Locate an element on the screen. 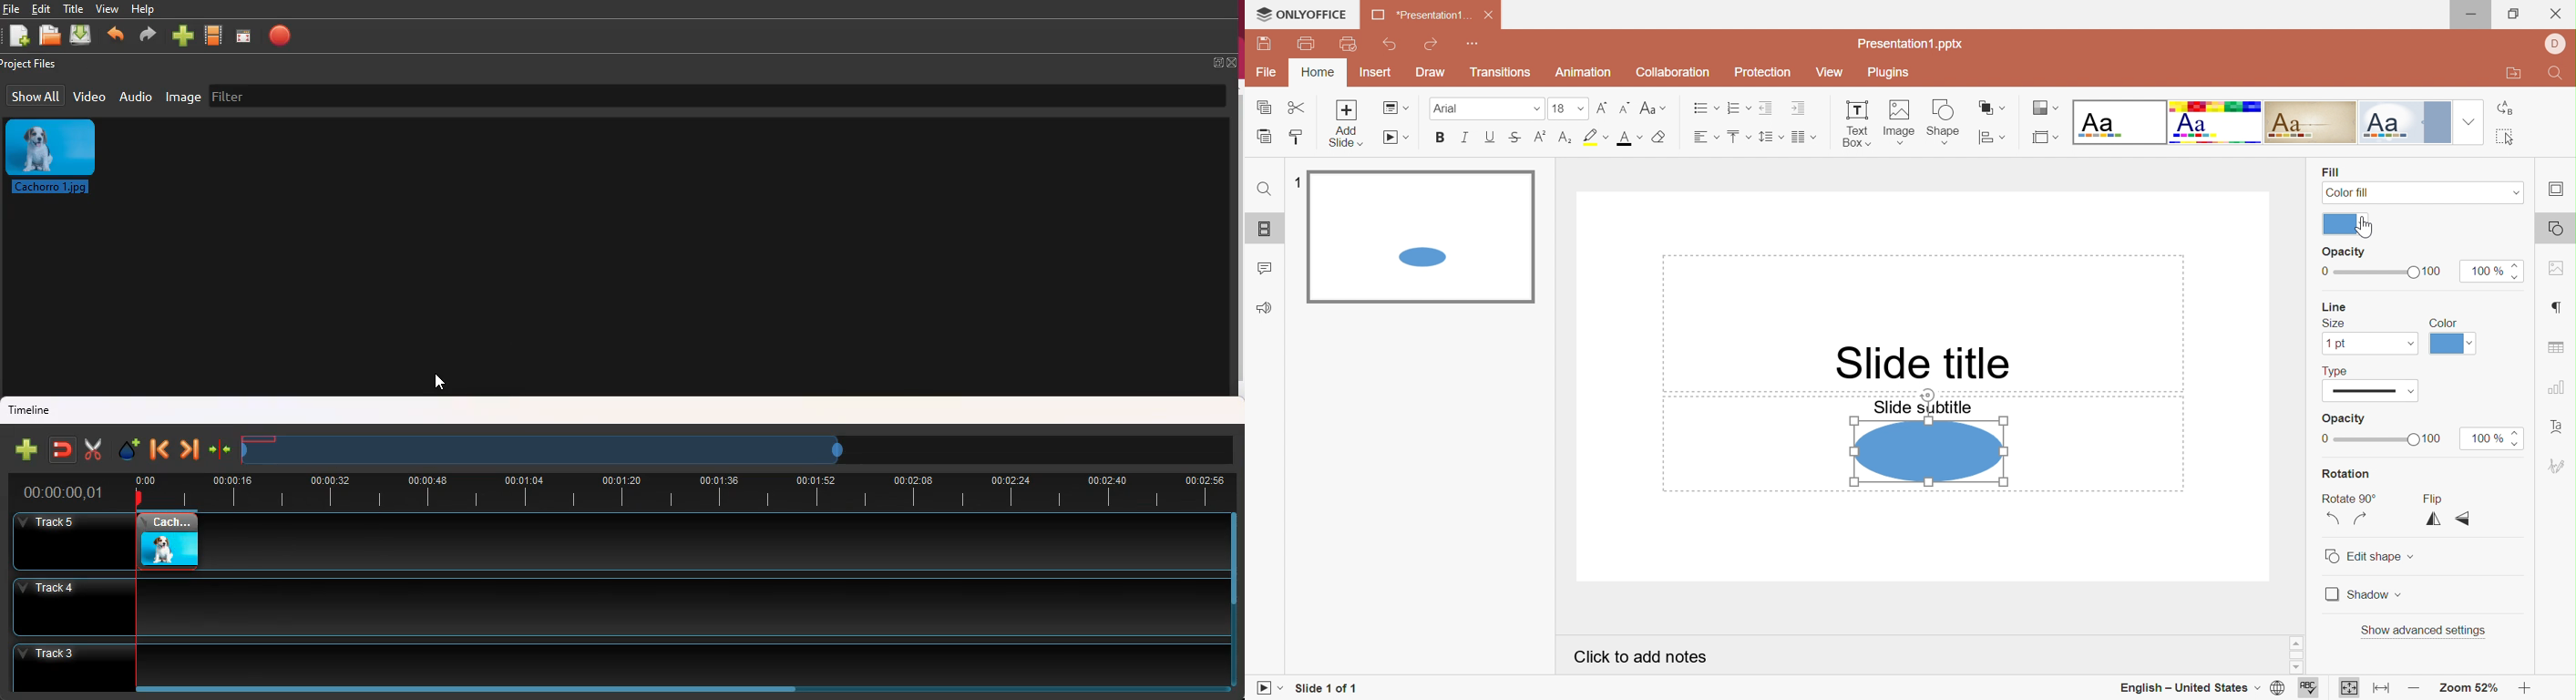 The image size is (2576, 700). Highlight color is located at coordinates (1593, 136).